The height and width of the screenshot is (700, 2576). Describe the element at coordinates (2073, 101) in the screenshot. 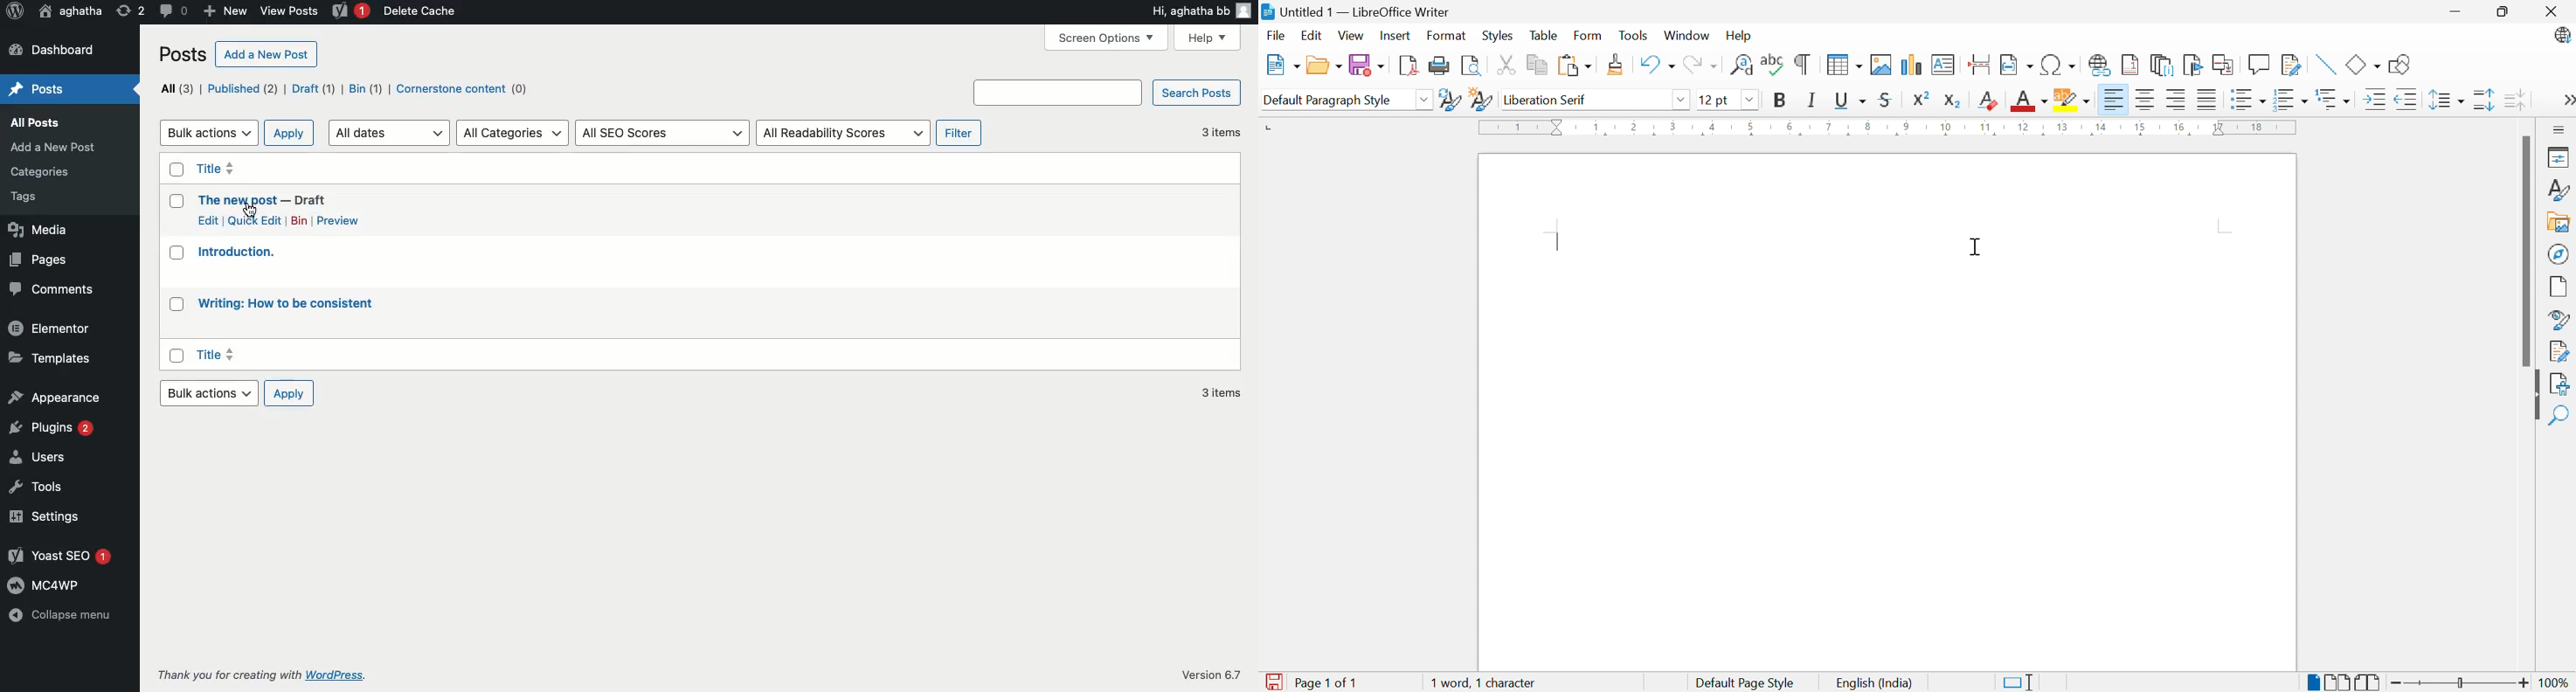

I see `Character Highlighting Color` at that location.